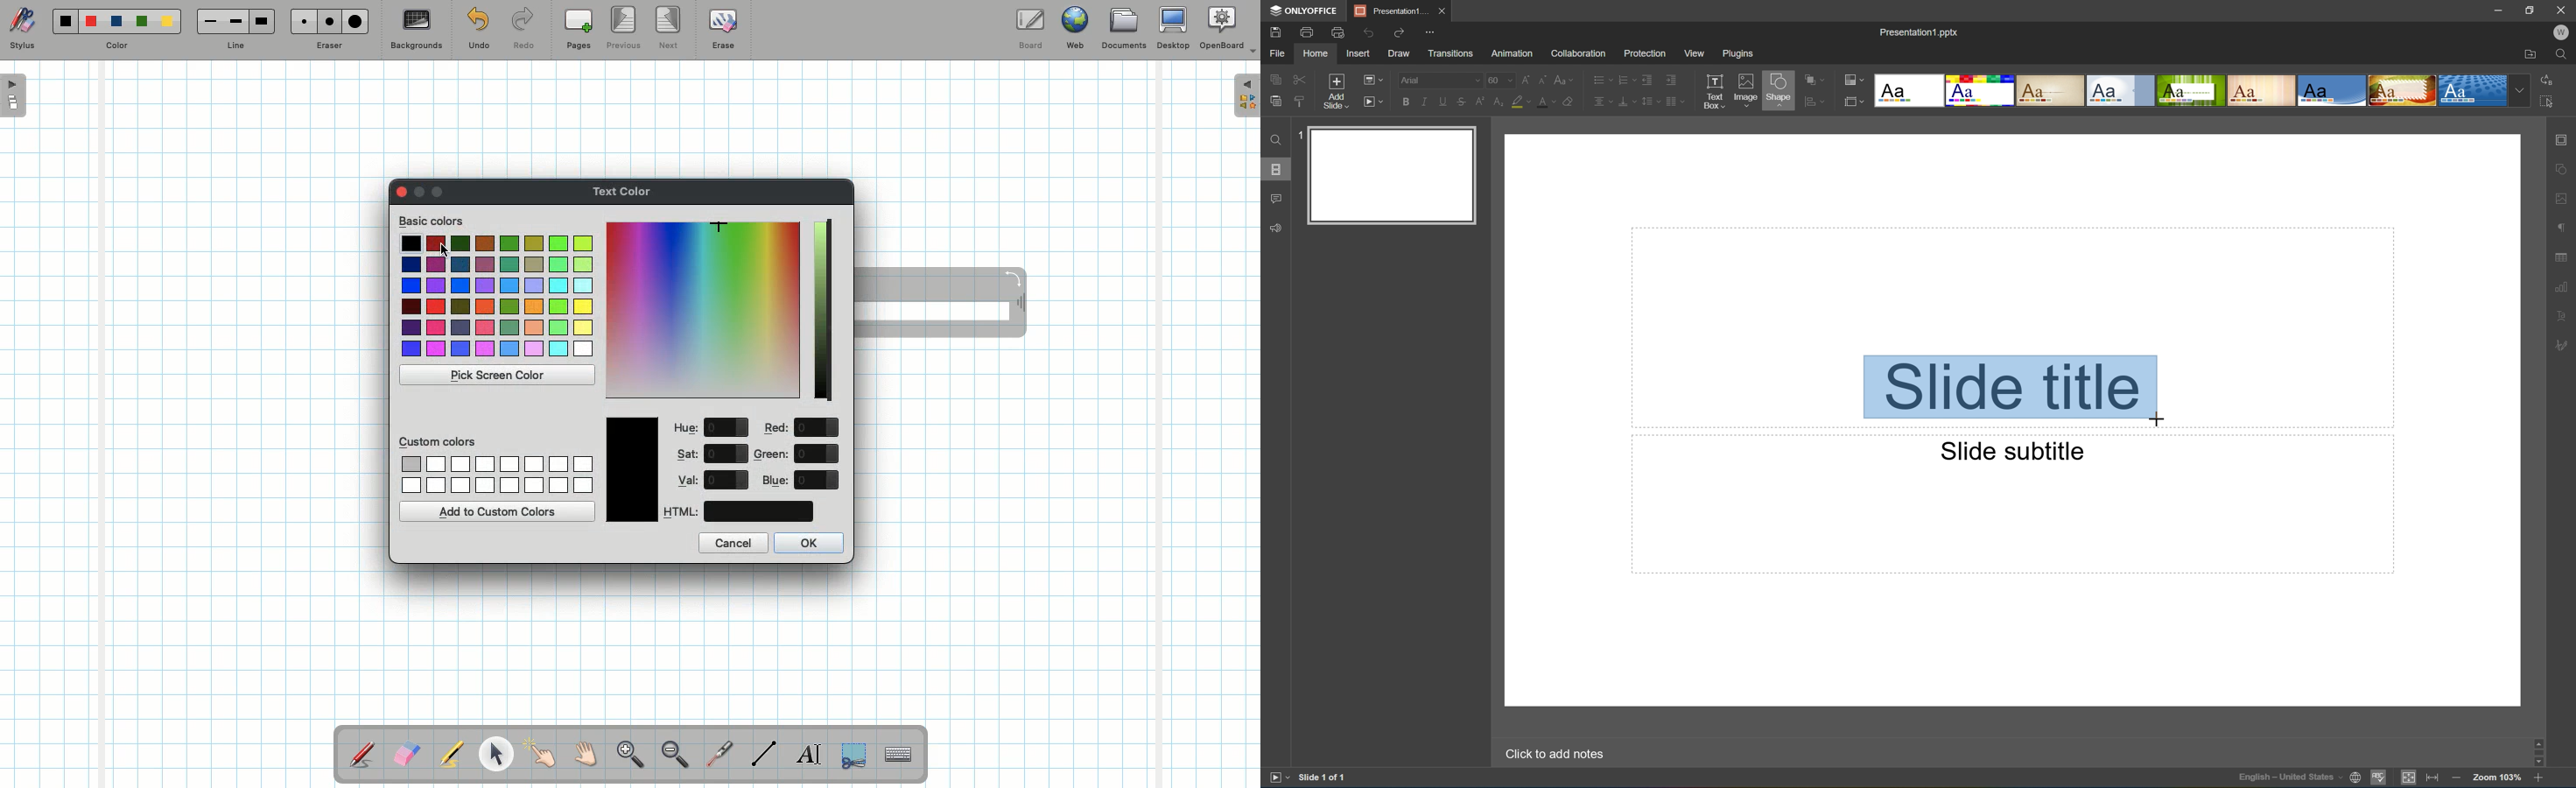 This screenshot has height=812, width=2576. Describe the element at coordinates (2549, 105) in the screenshot. I see `Select all` at that location.